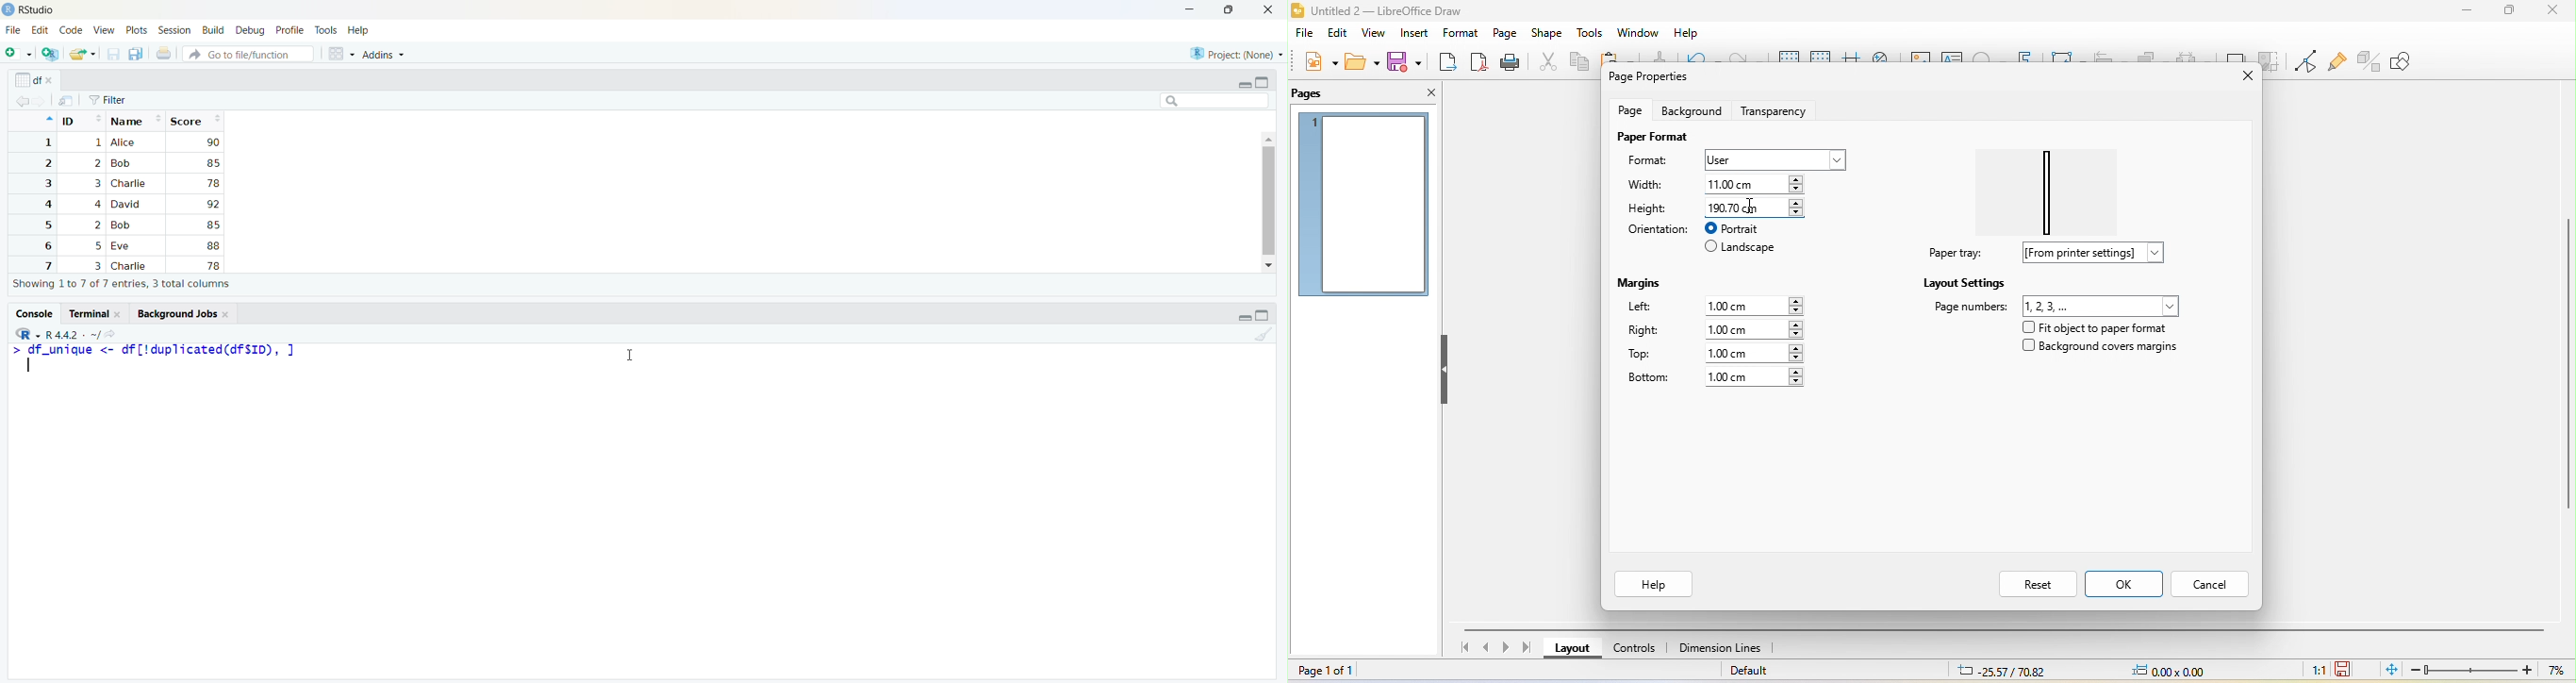 Image resolution: width=2576 pixels, height=700 pixels. Describe the element at coordinates (1657, 162) in the screenshot. I see `format` at that location.